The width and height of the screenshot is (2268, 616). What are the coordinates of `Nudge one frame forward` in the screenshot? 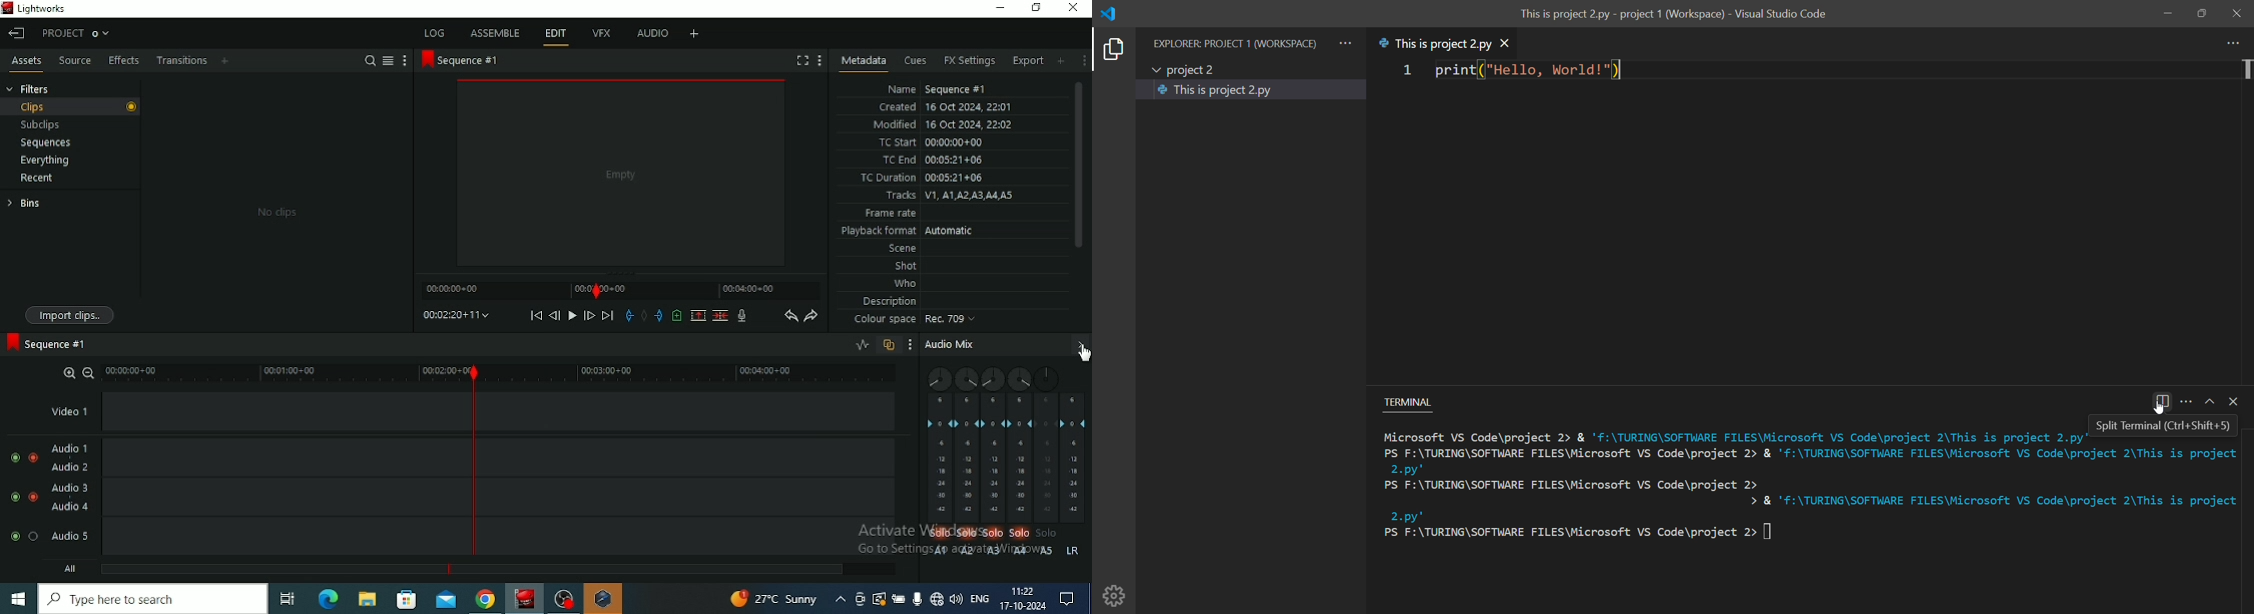 It's located at (589, 315).